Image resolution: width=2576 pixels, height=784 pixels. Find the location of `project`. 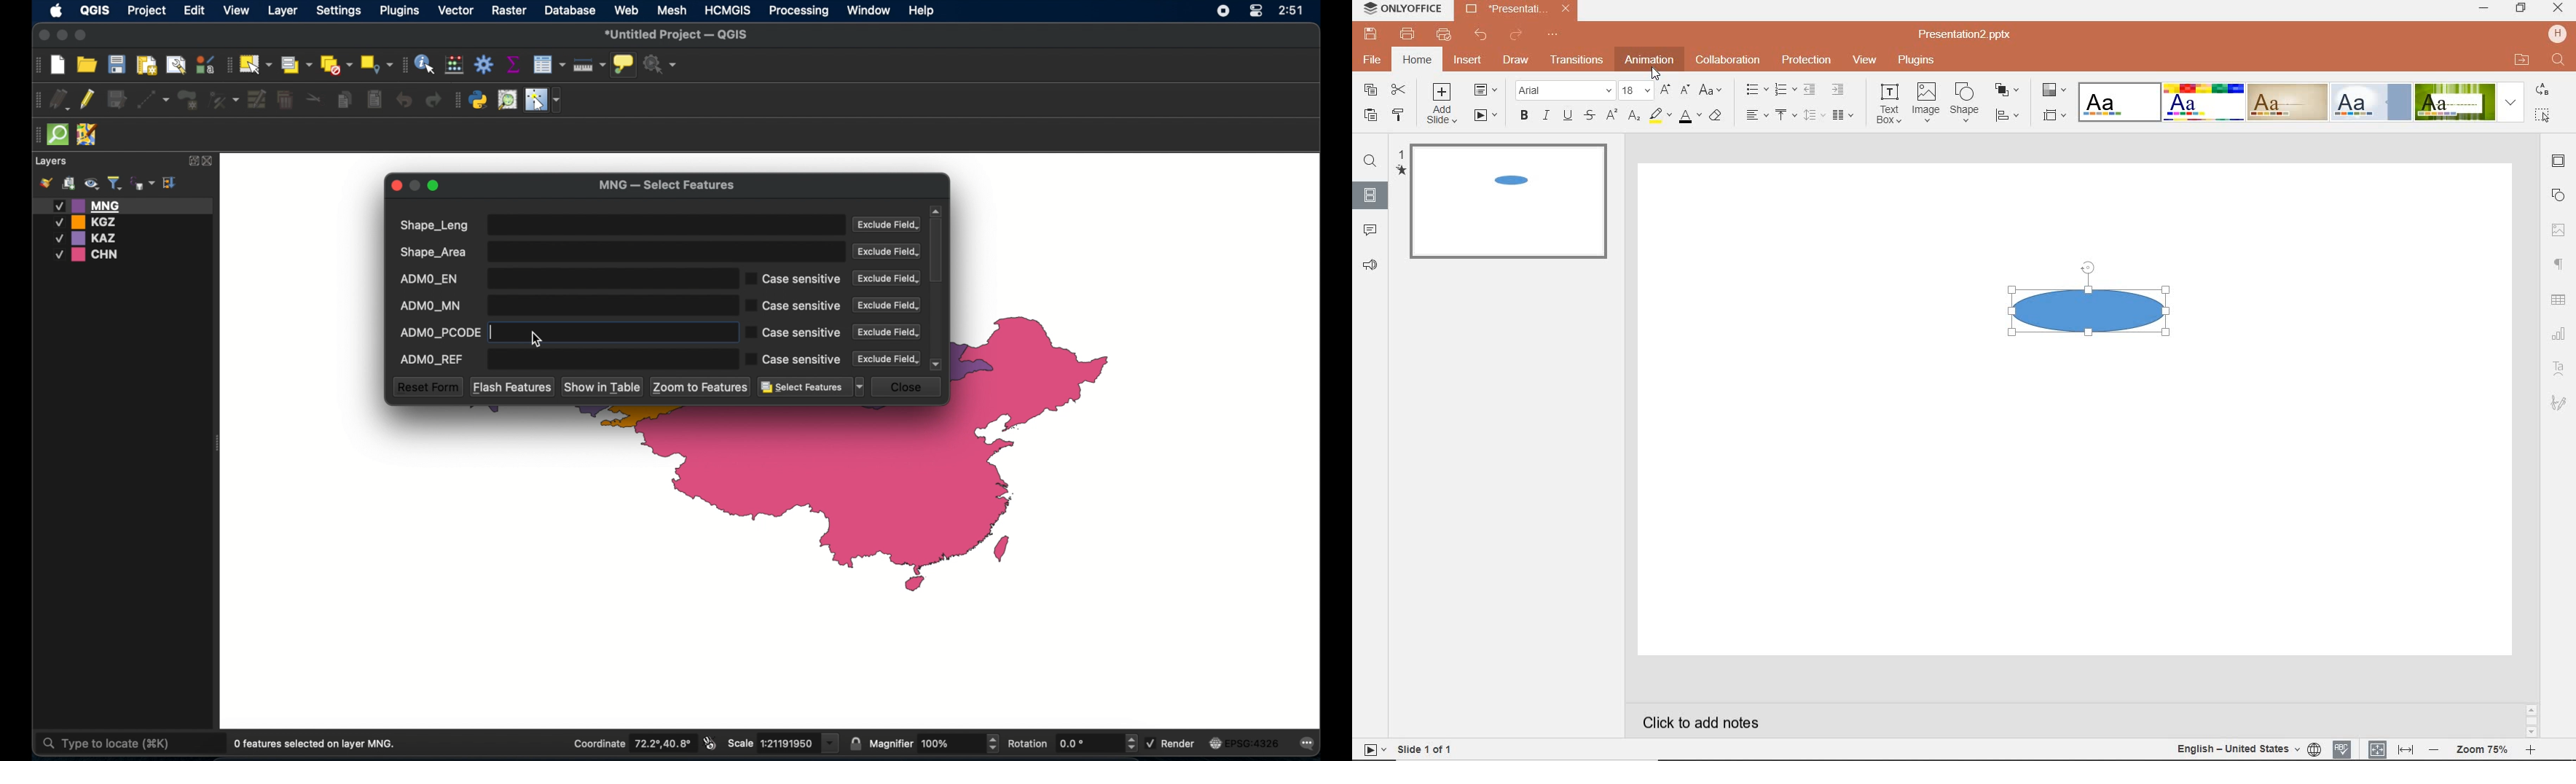

project is located at coordinates (147, 11).